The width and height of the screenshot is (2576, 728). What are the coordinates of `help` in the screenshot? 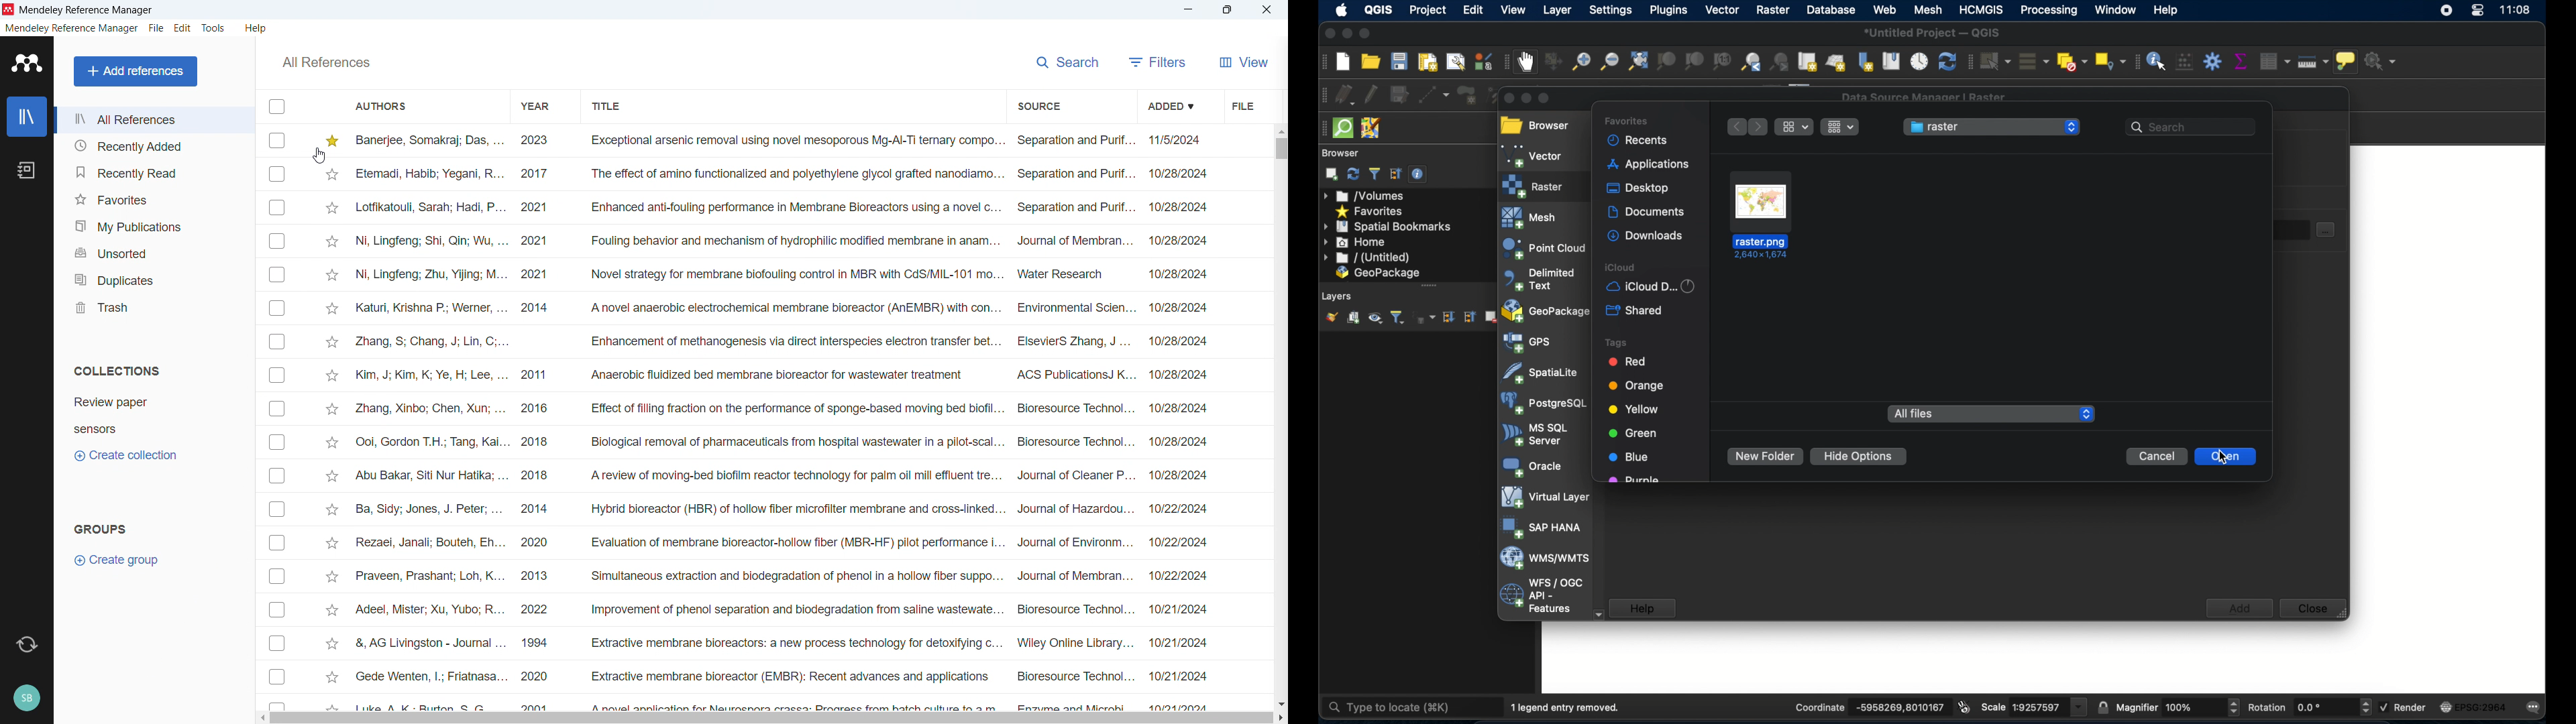 It's located at (256, 28).